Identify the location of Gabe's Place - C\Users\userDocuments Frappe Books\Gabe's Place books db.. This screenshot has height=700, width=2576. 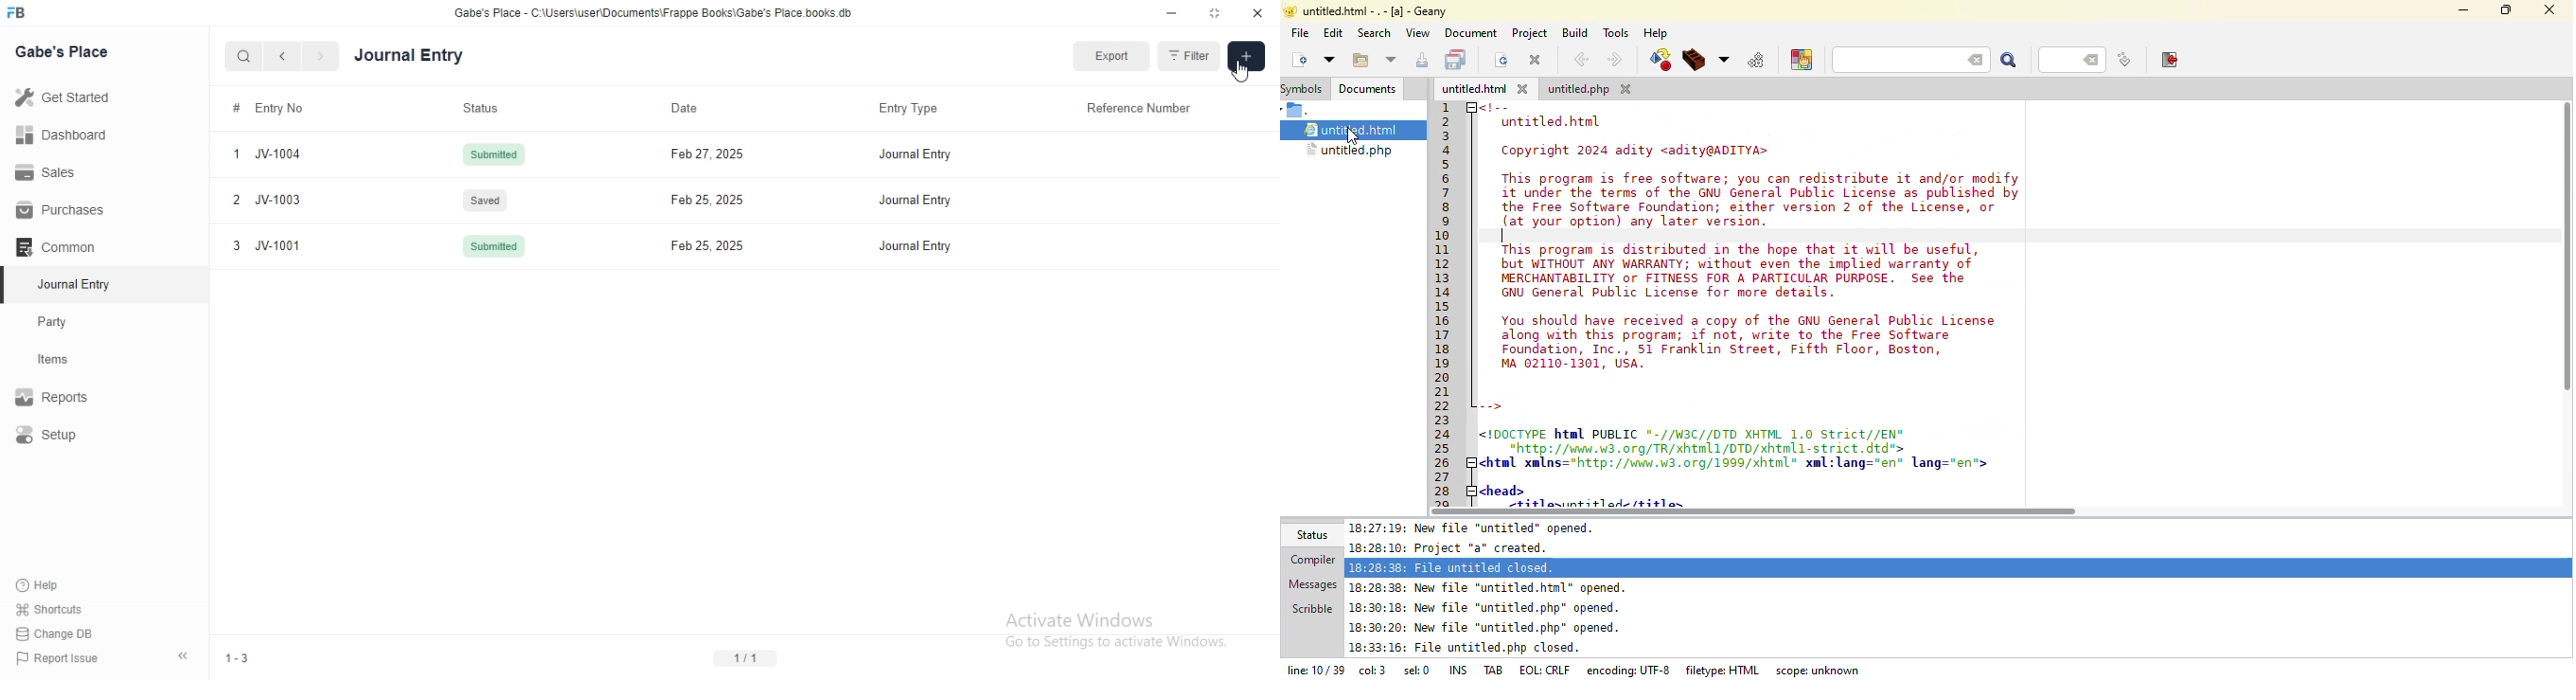
(654, 13).